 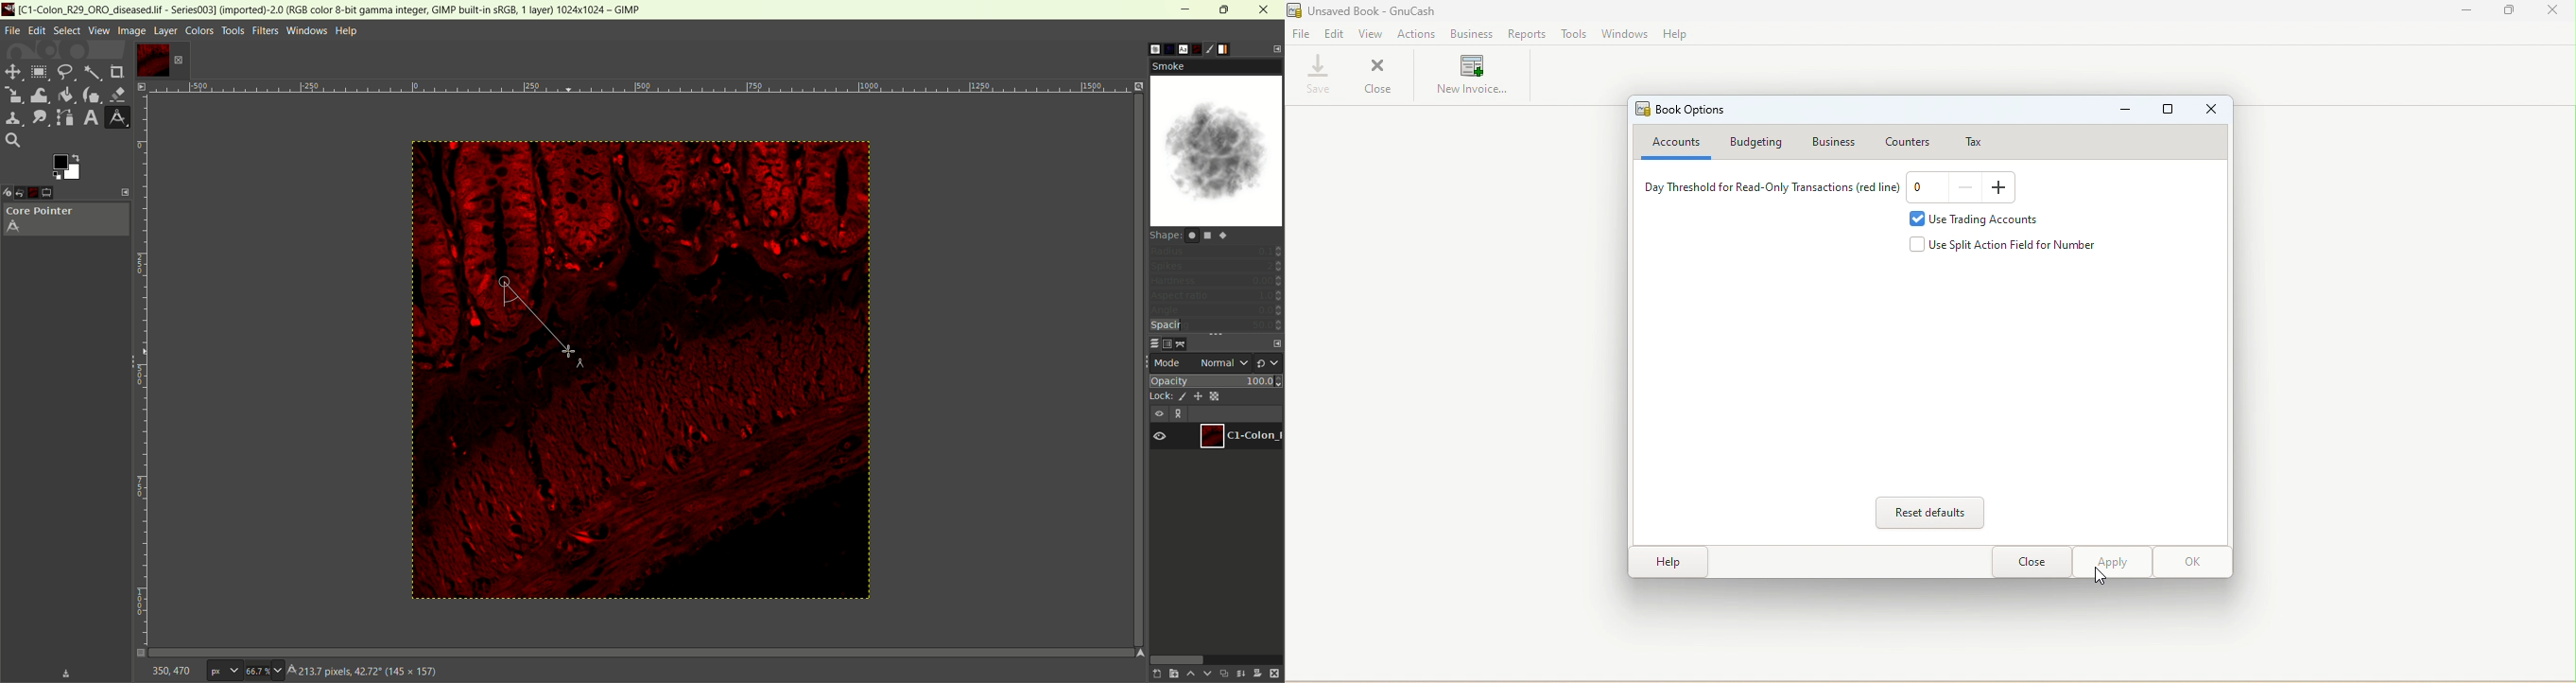 I want to click on measure tool, so click(x=117, y=117).